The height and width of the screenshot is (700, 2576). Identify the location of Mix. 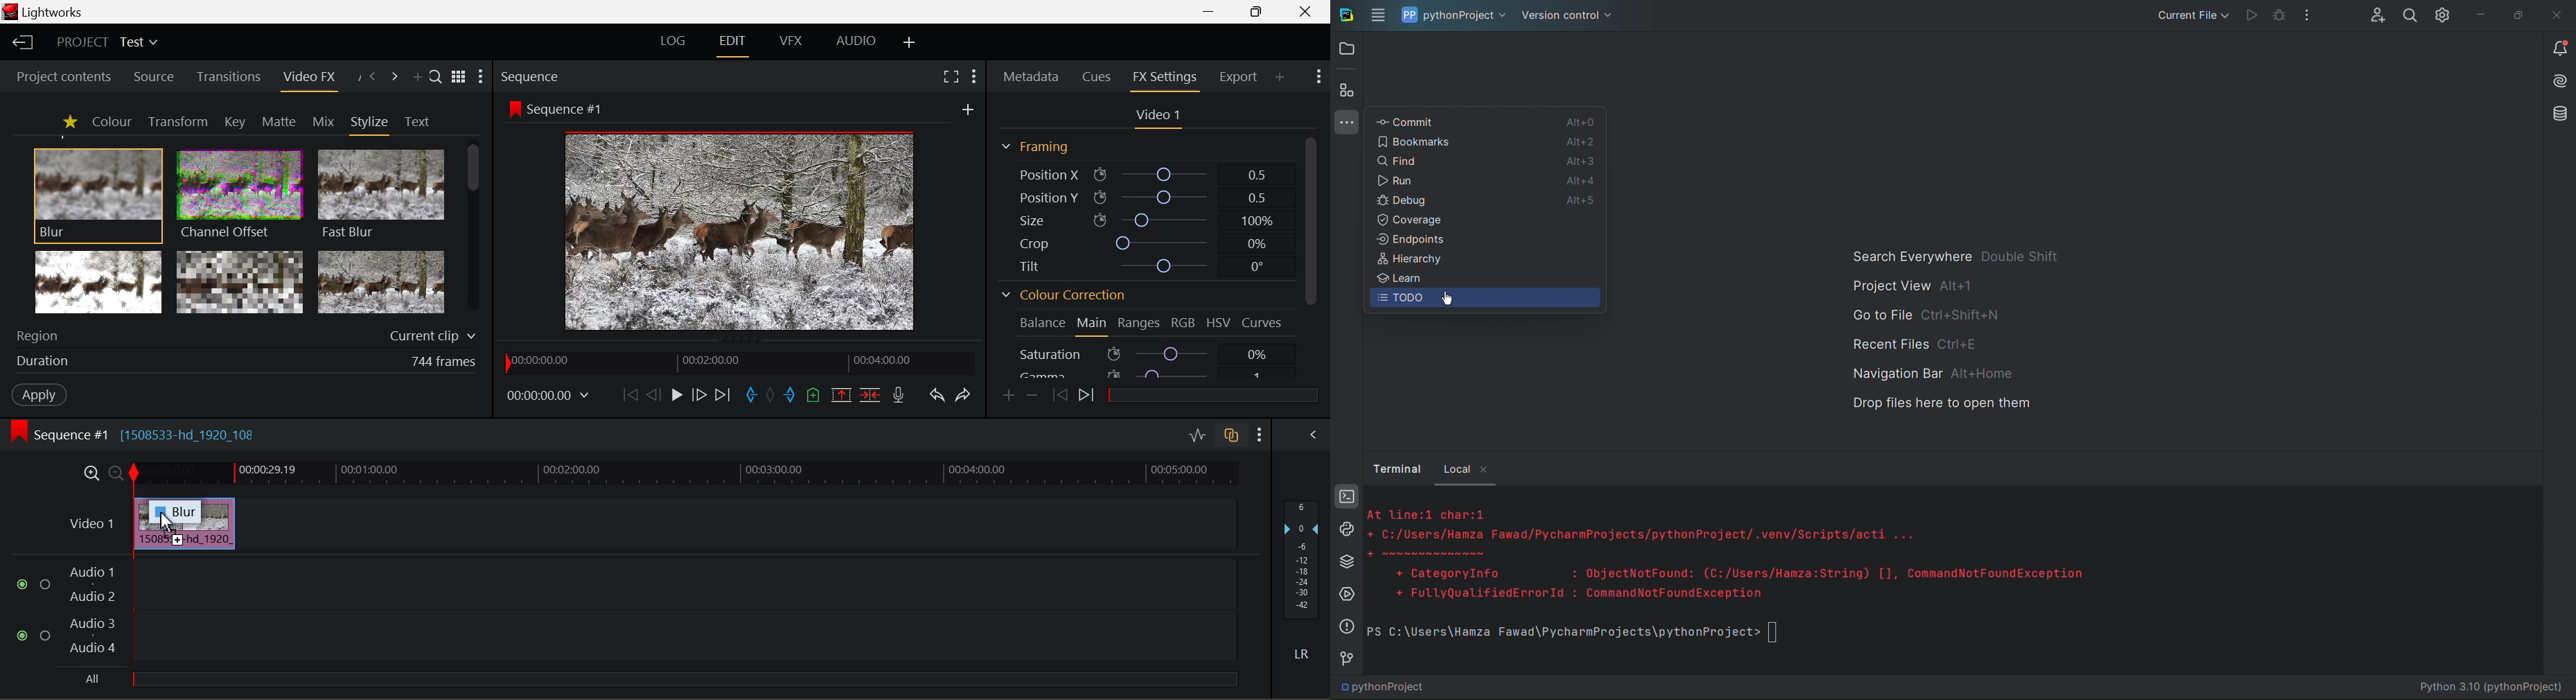
(323, 121).